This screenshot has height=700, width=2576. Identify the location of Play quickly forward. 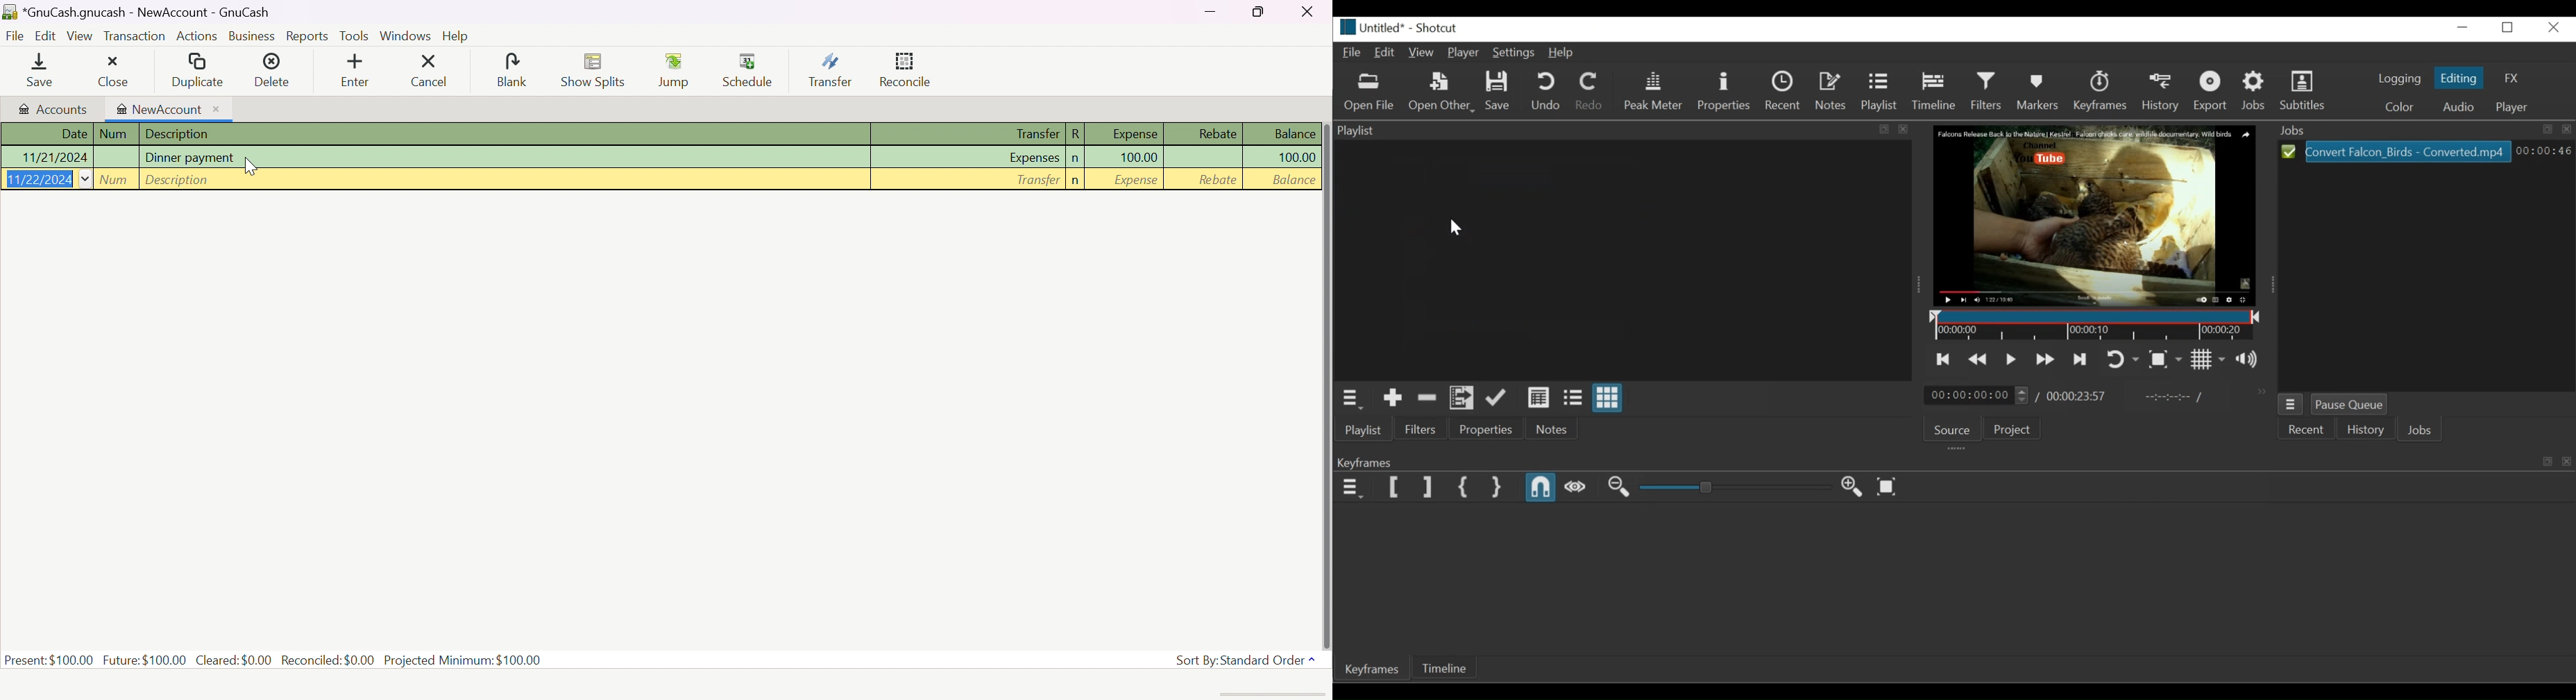
(2044, 360).